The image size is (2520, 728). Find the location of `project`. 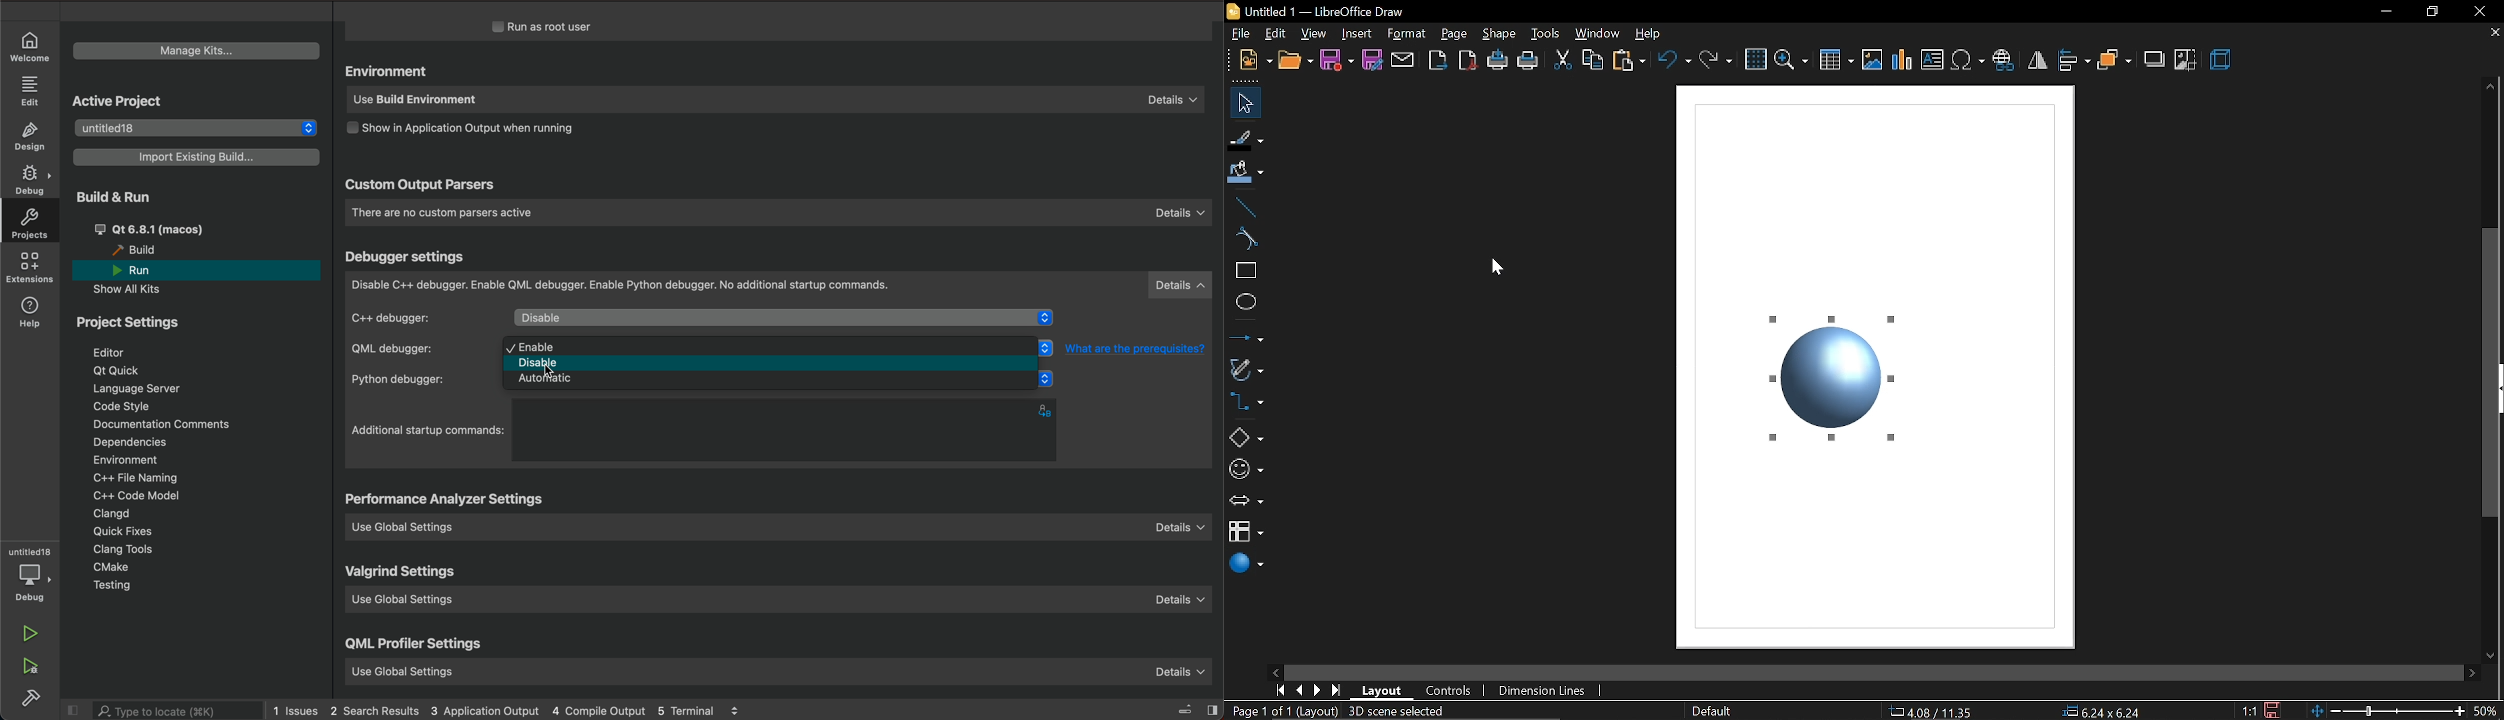

project is located at coordinates (134, 326).